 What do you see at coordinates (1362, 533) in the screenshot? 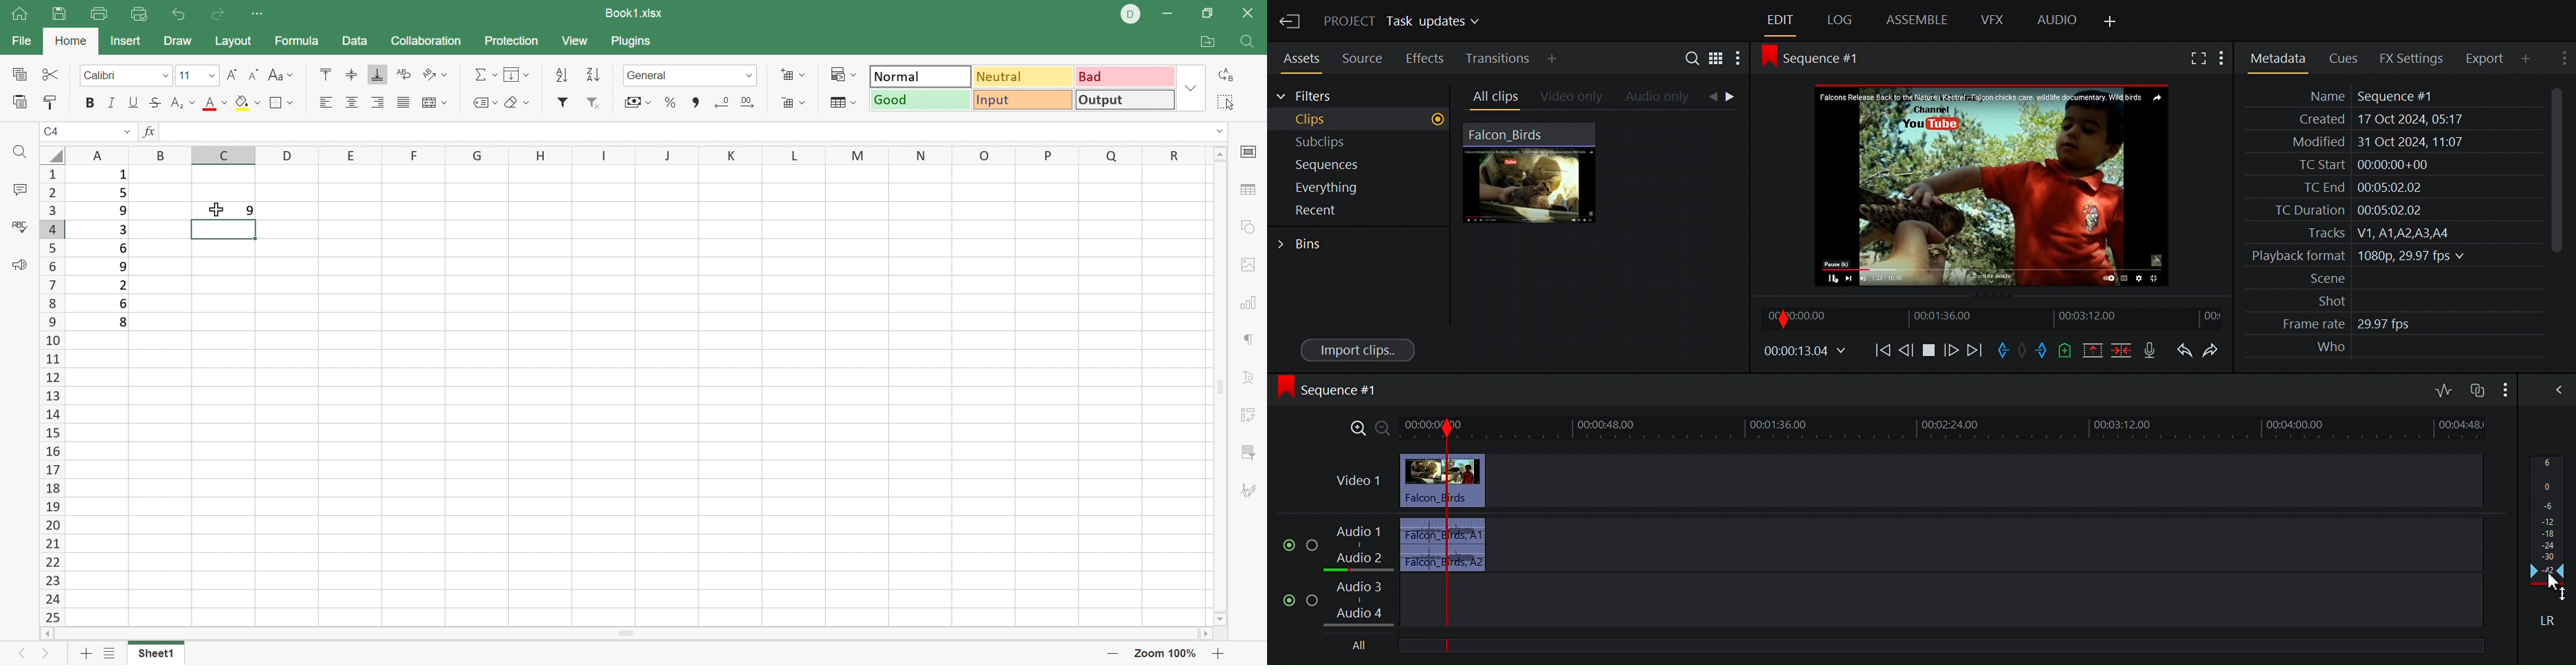
I see `Audio 1` at bounding box center [1362, 533].